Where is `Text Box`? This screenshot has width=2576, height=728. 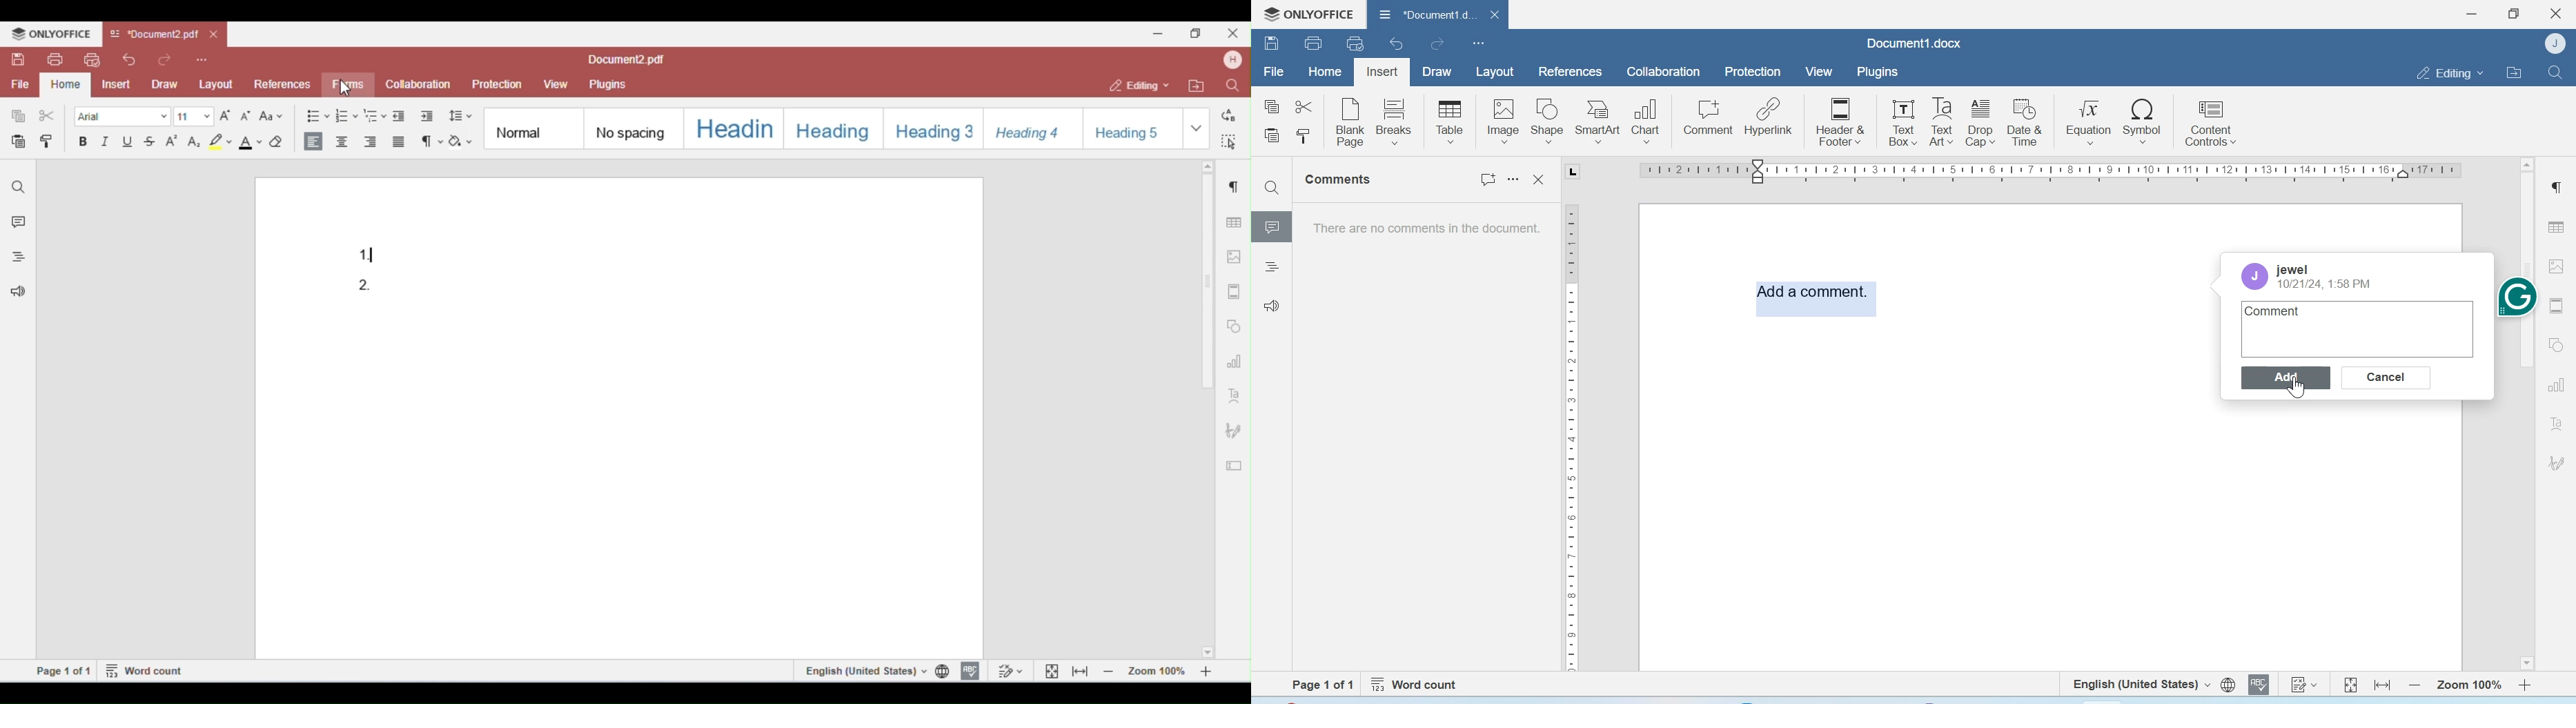 Text Box is located at coordinates (1939, 122).